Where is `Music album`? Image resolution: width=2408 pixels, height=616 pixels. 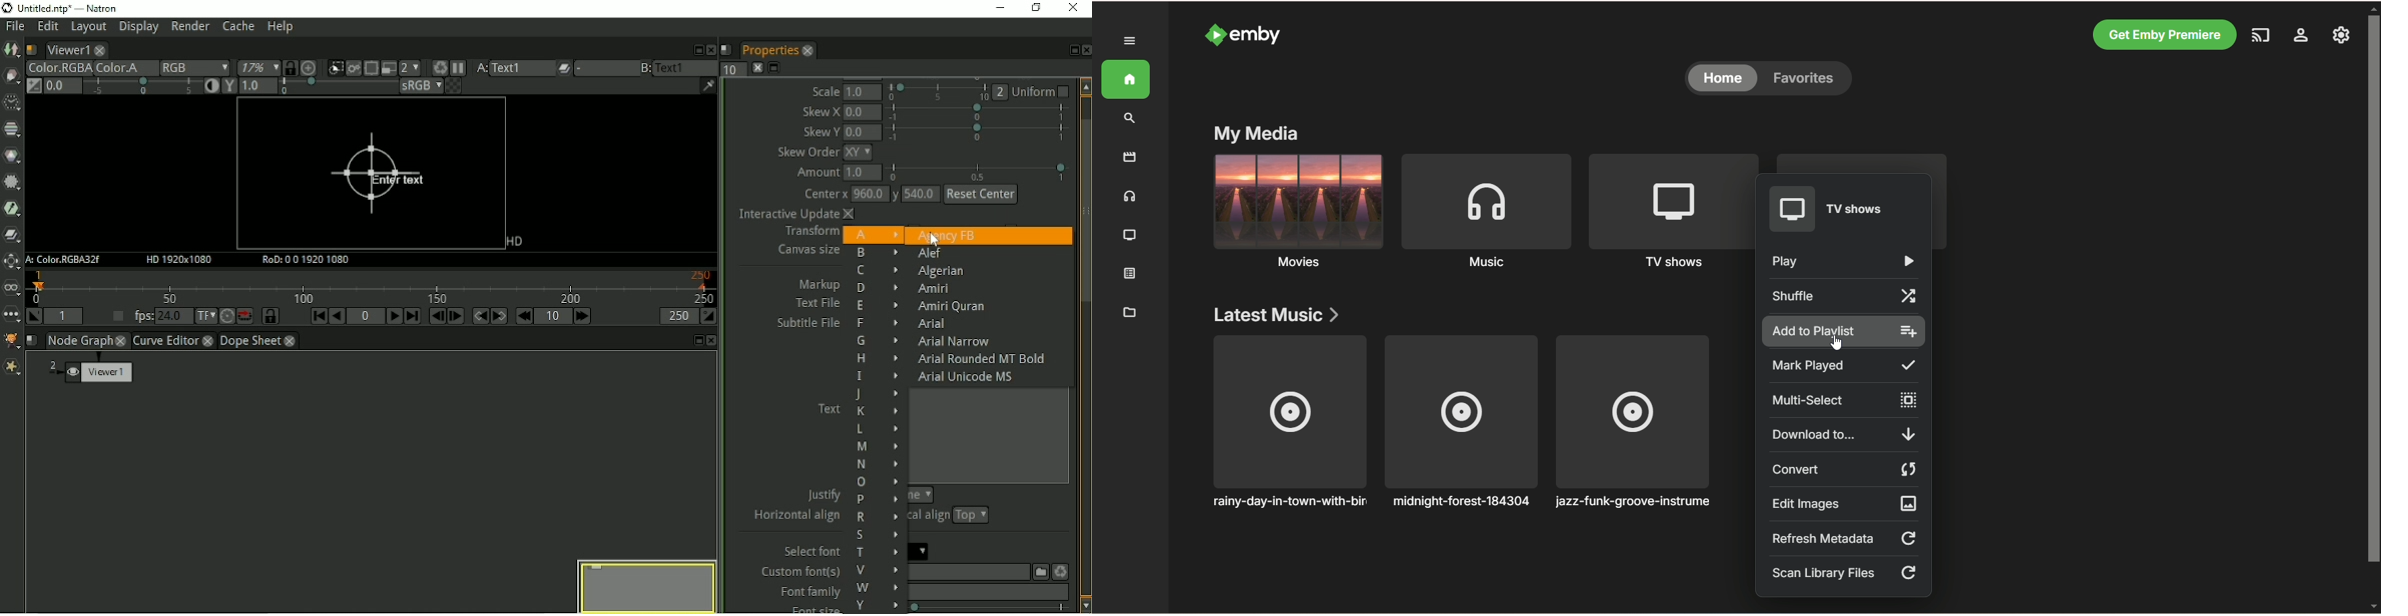
Music album is located at coordinates (1461, 422).